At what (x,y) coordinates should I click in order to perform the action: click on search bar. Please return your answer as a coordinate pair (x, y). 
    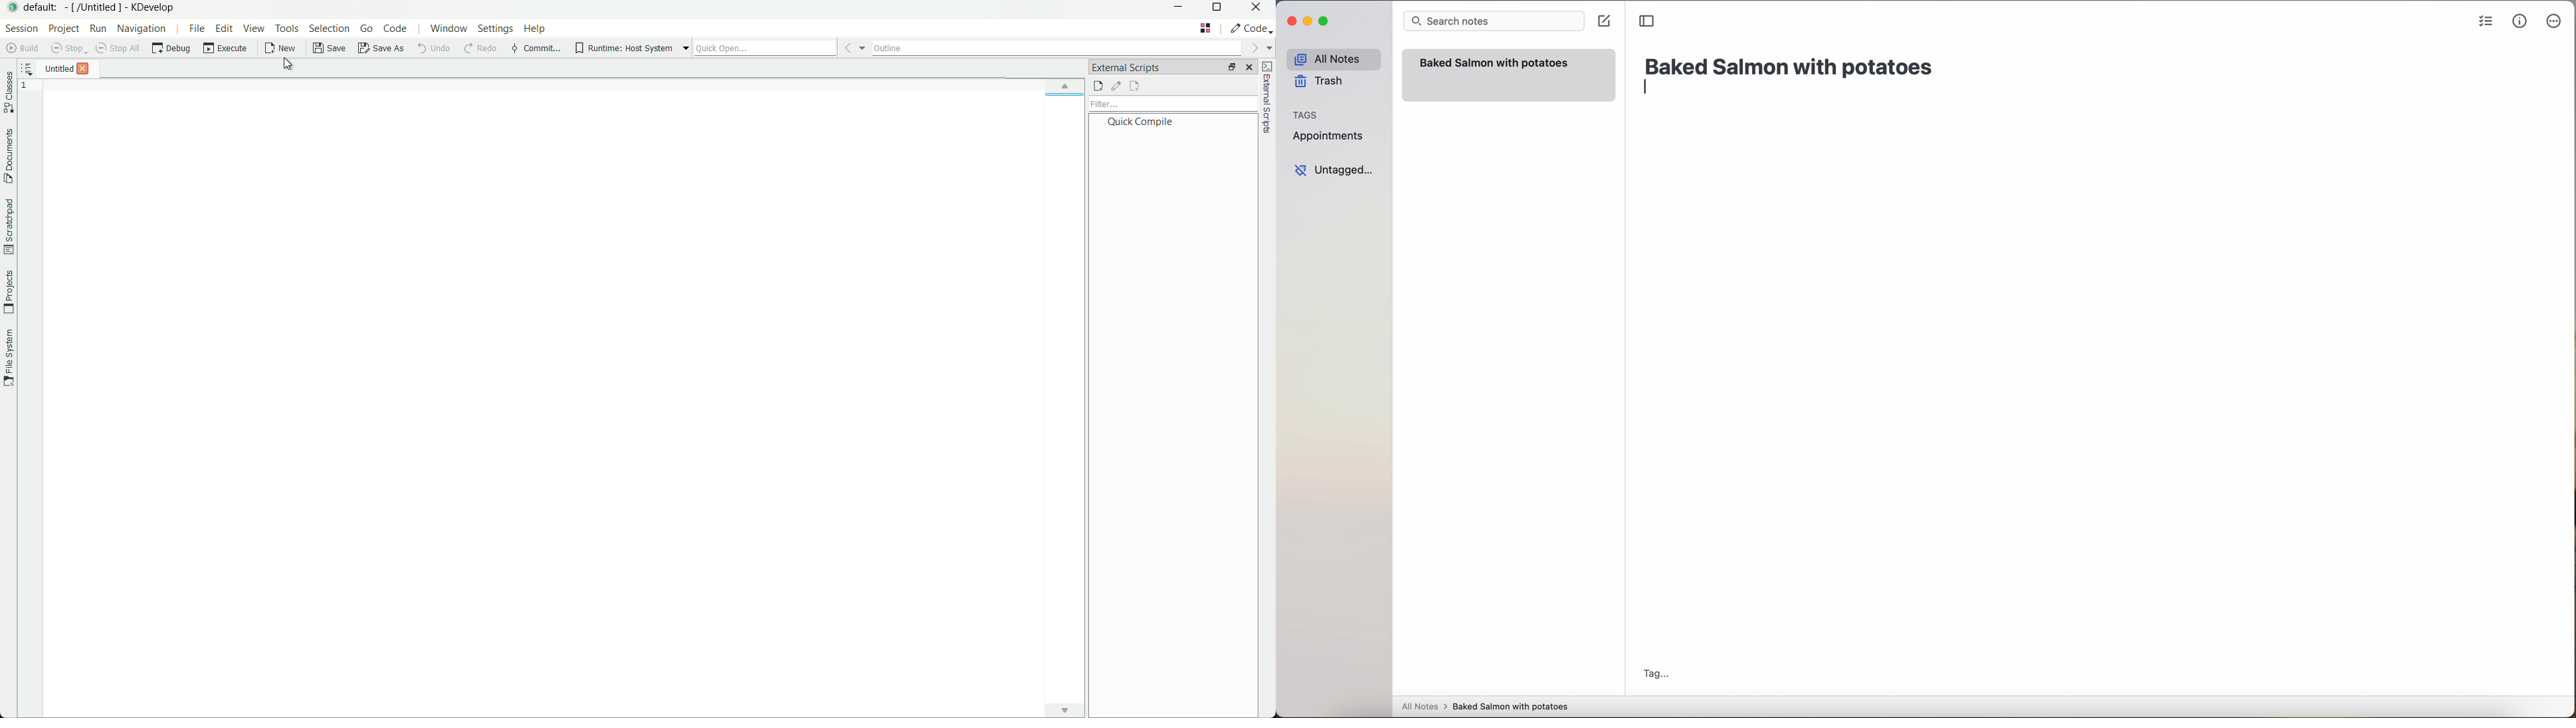
    Looking at the image, I should click on (1492, 22).